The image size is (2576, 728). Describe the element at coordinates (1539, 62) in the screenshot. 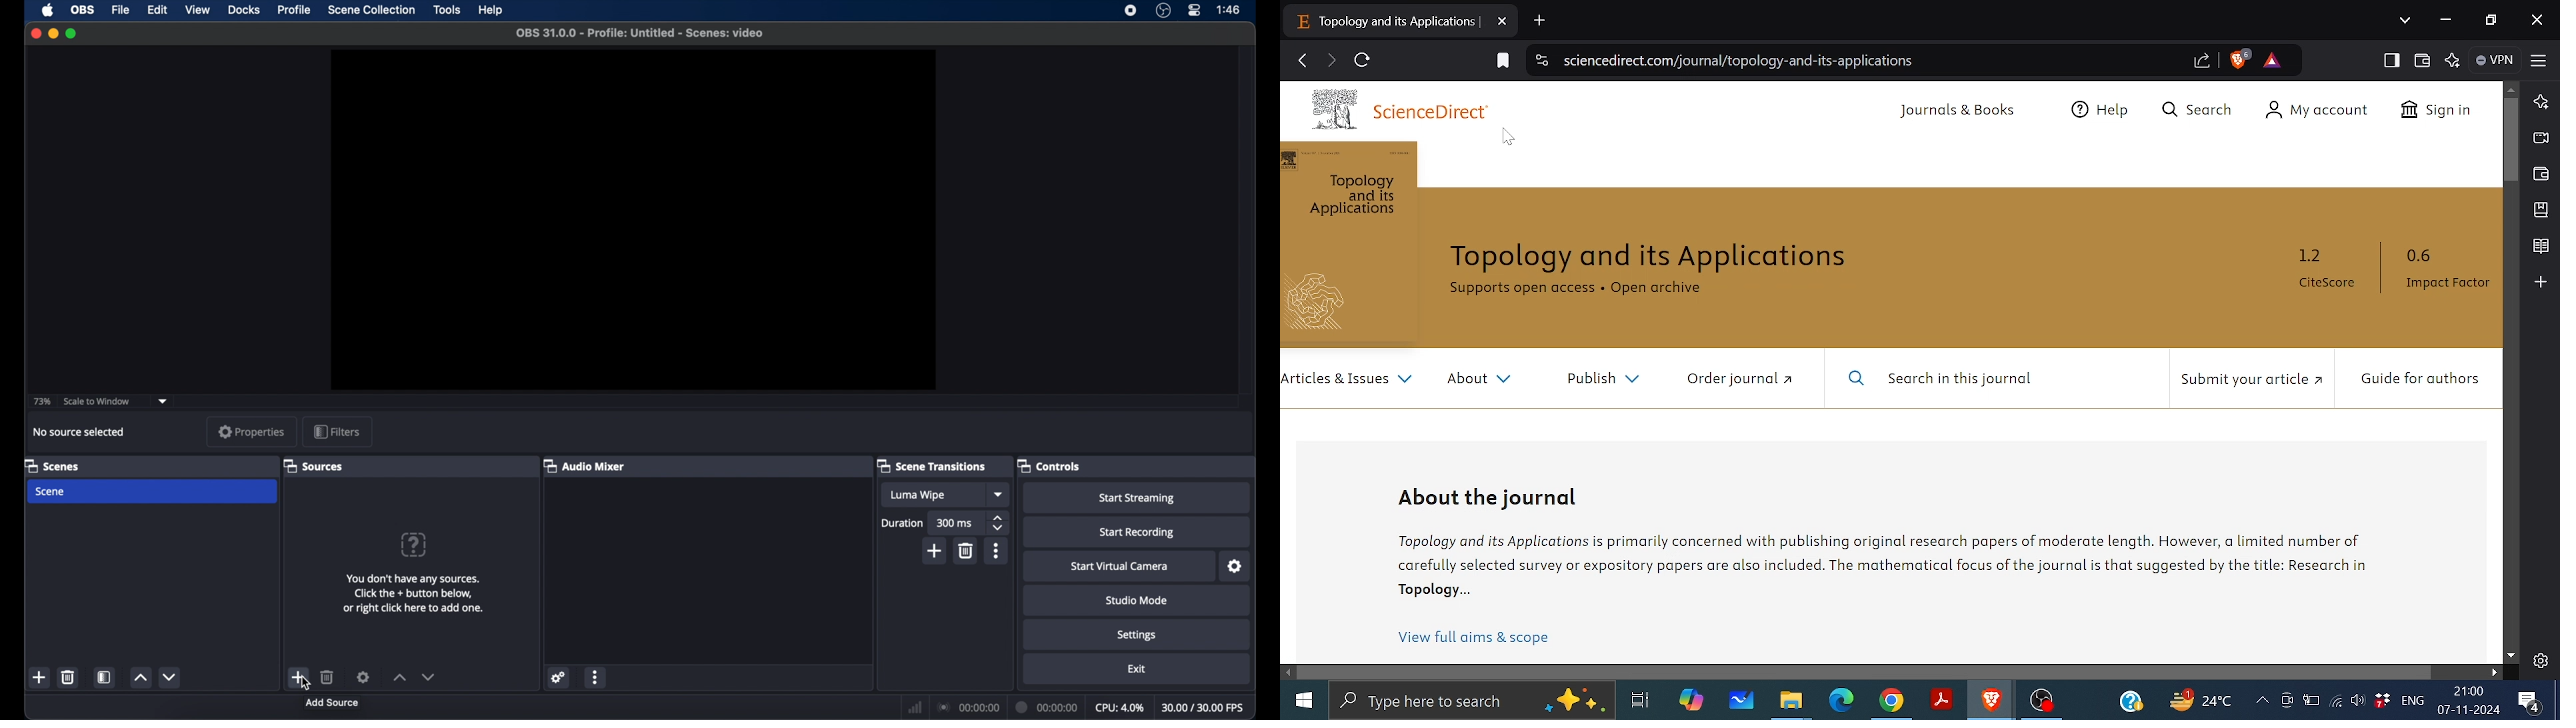

I see `View site information` at that location.